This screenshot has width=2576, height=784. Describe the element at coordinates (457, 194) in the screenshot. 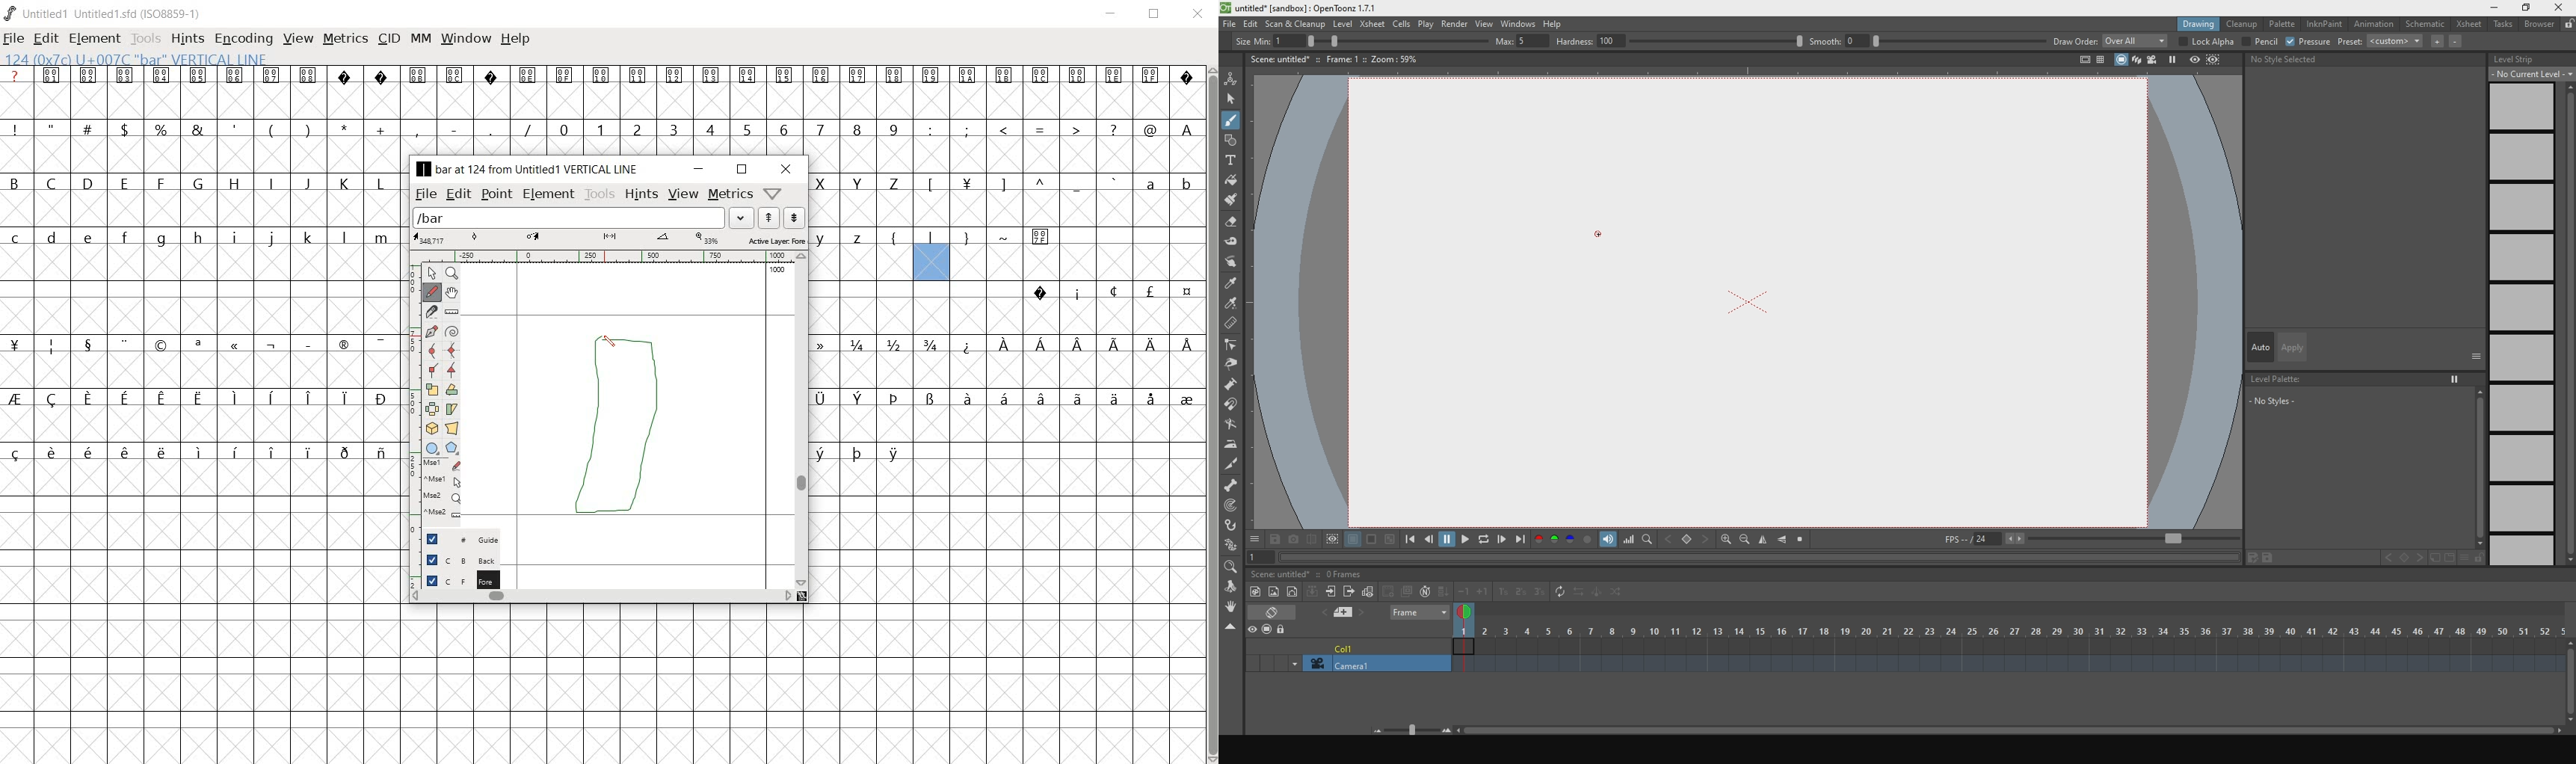

I see `edit` at that location.